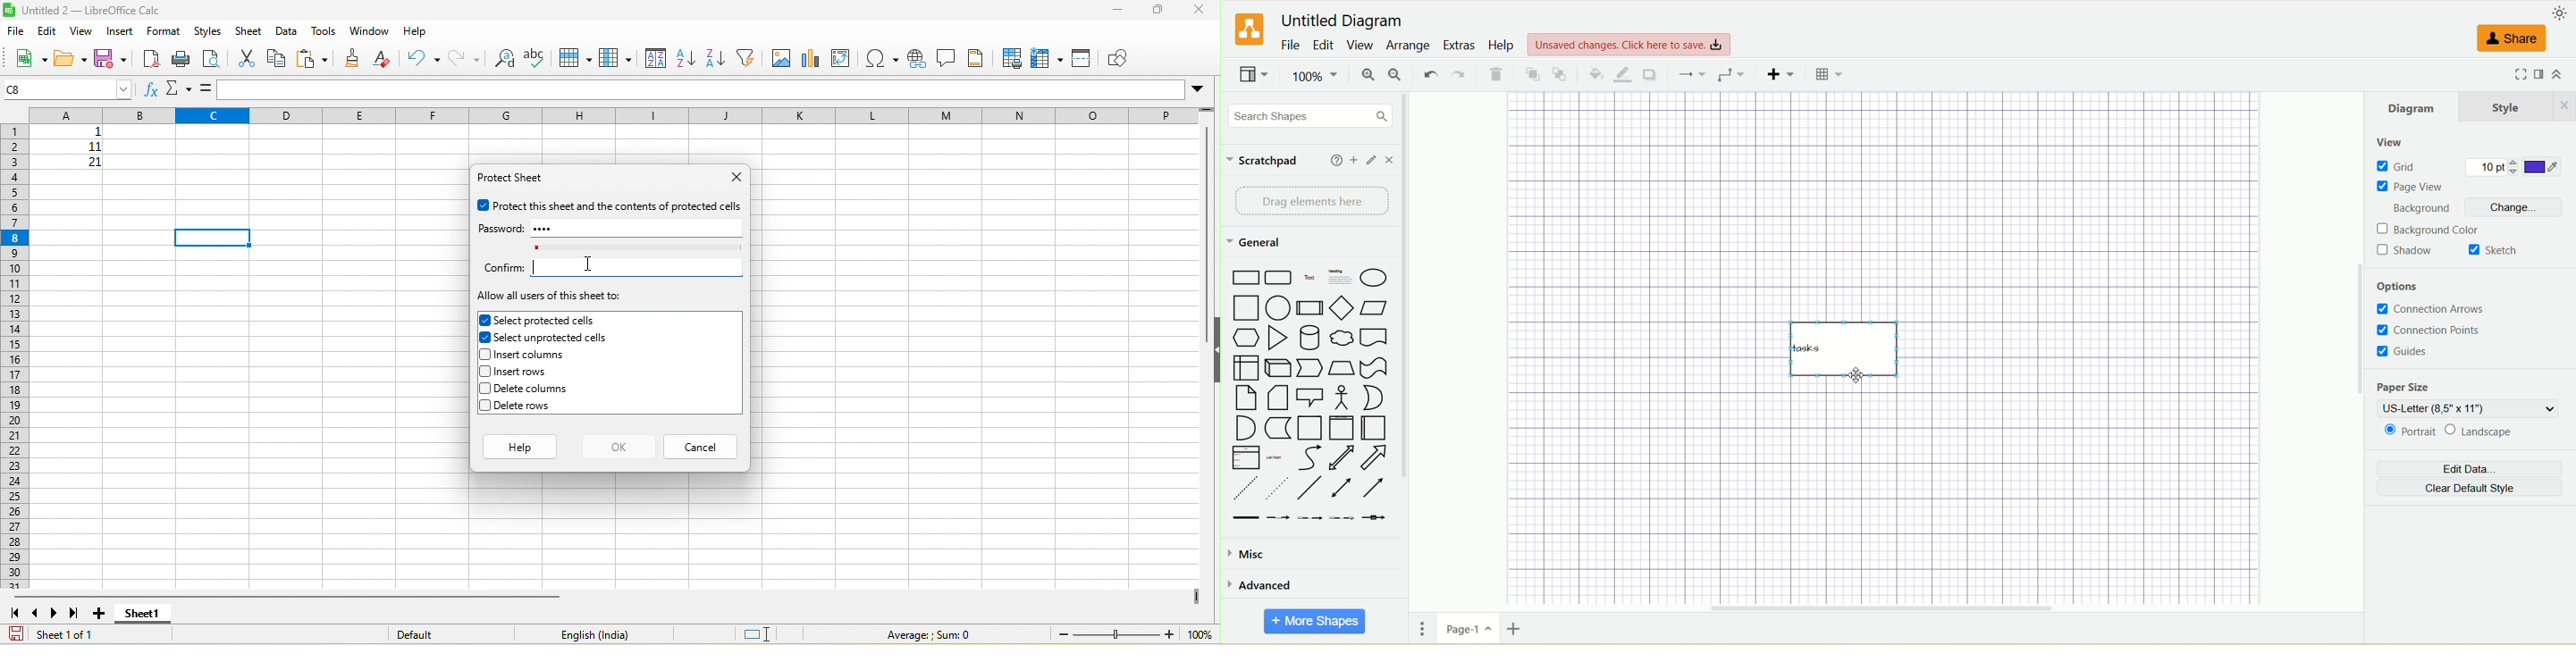 This screenshot has width=2576, height=672. What do you see at coordinates (1251, 29) in the screenshot?
I see `logo` at bounding box center [1251, 29].